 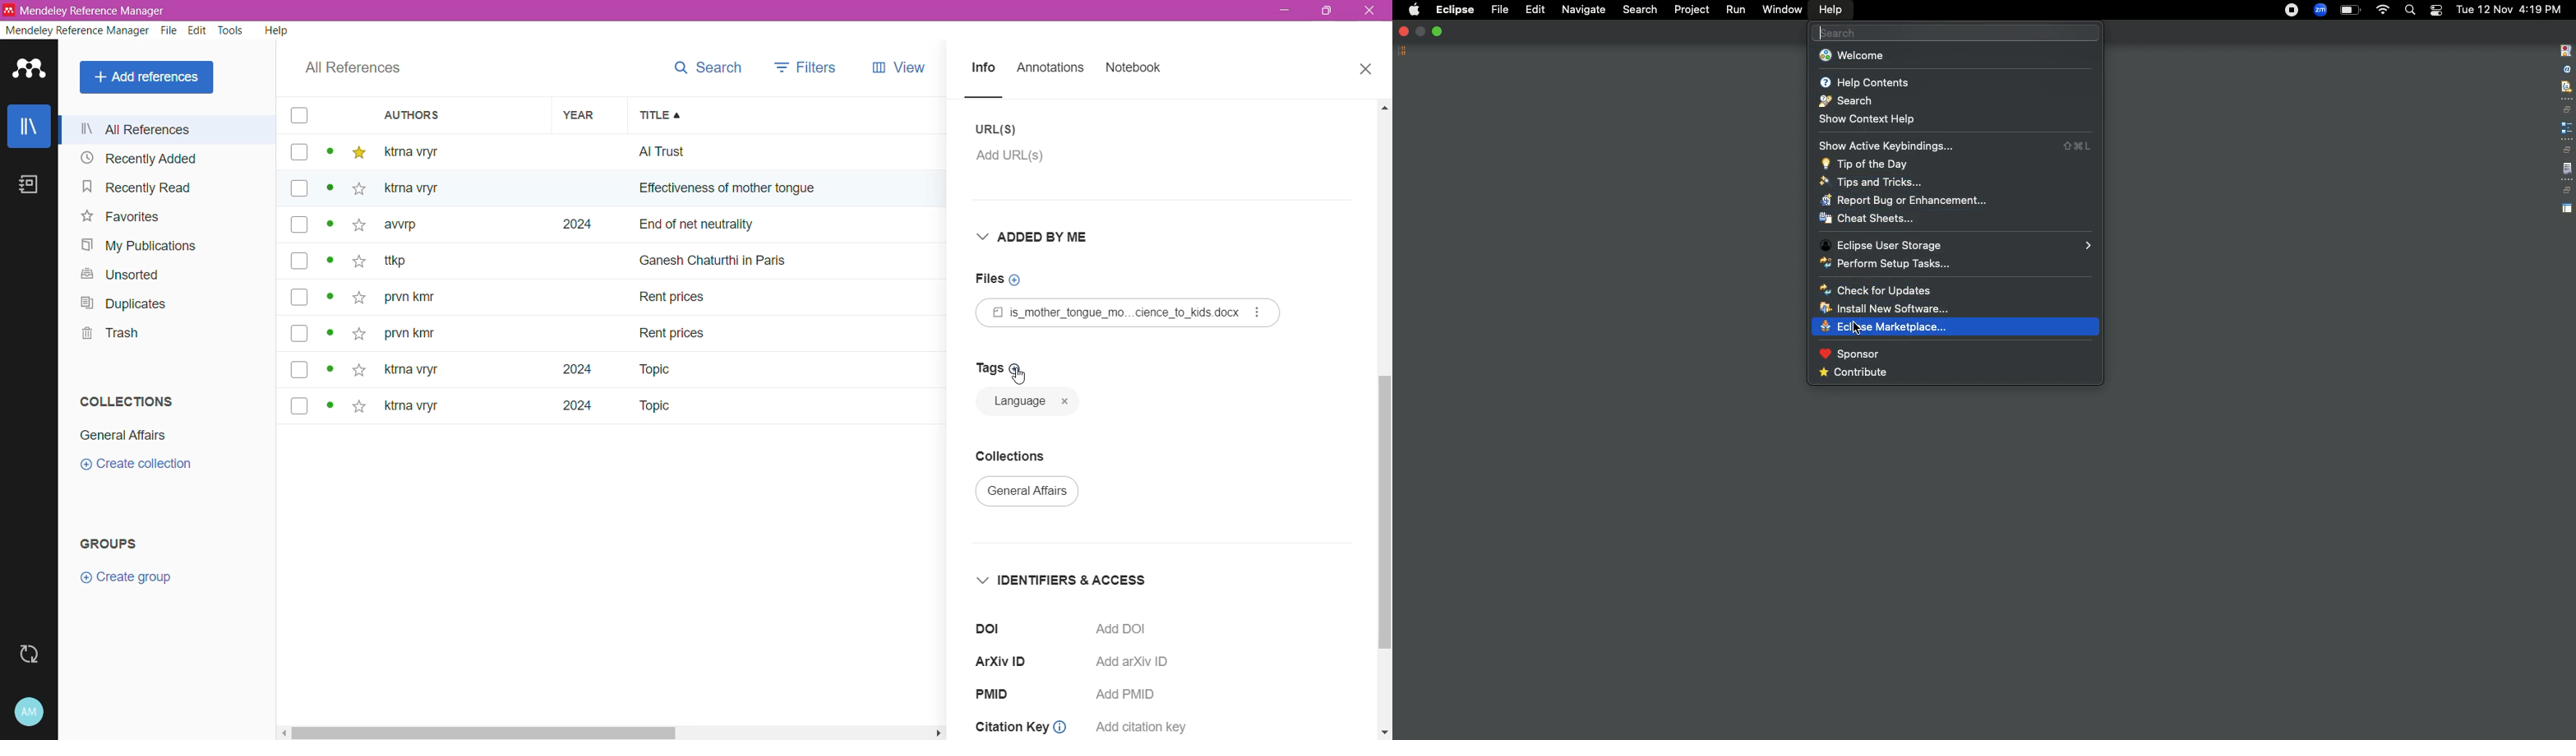 What do you see at coordinates (112, 544) in the screenshot?
I see `Groups` at bounding box center [112, 544].